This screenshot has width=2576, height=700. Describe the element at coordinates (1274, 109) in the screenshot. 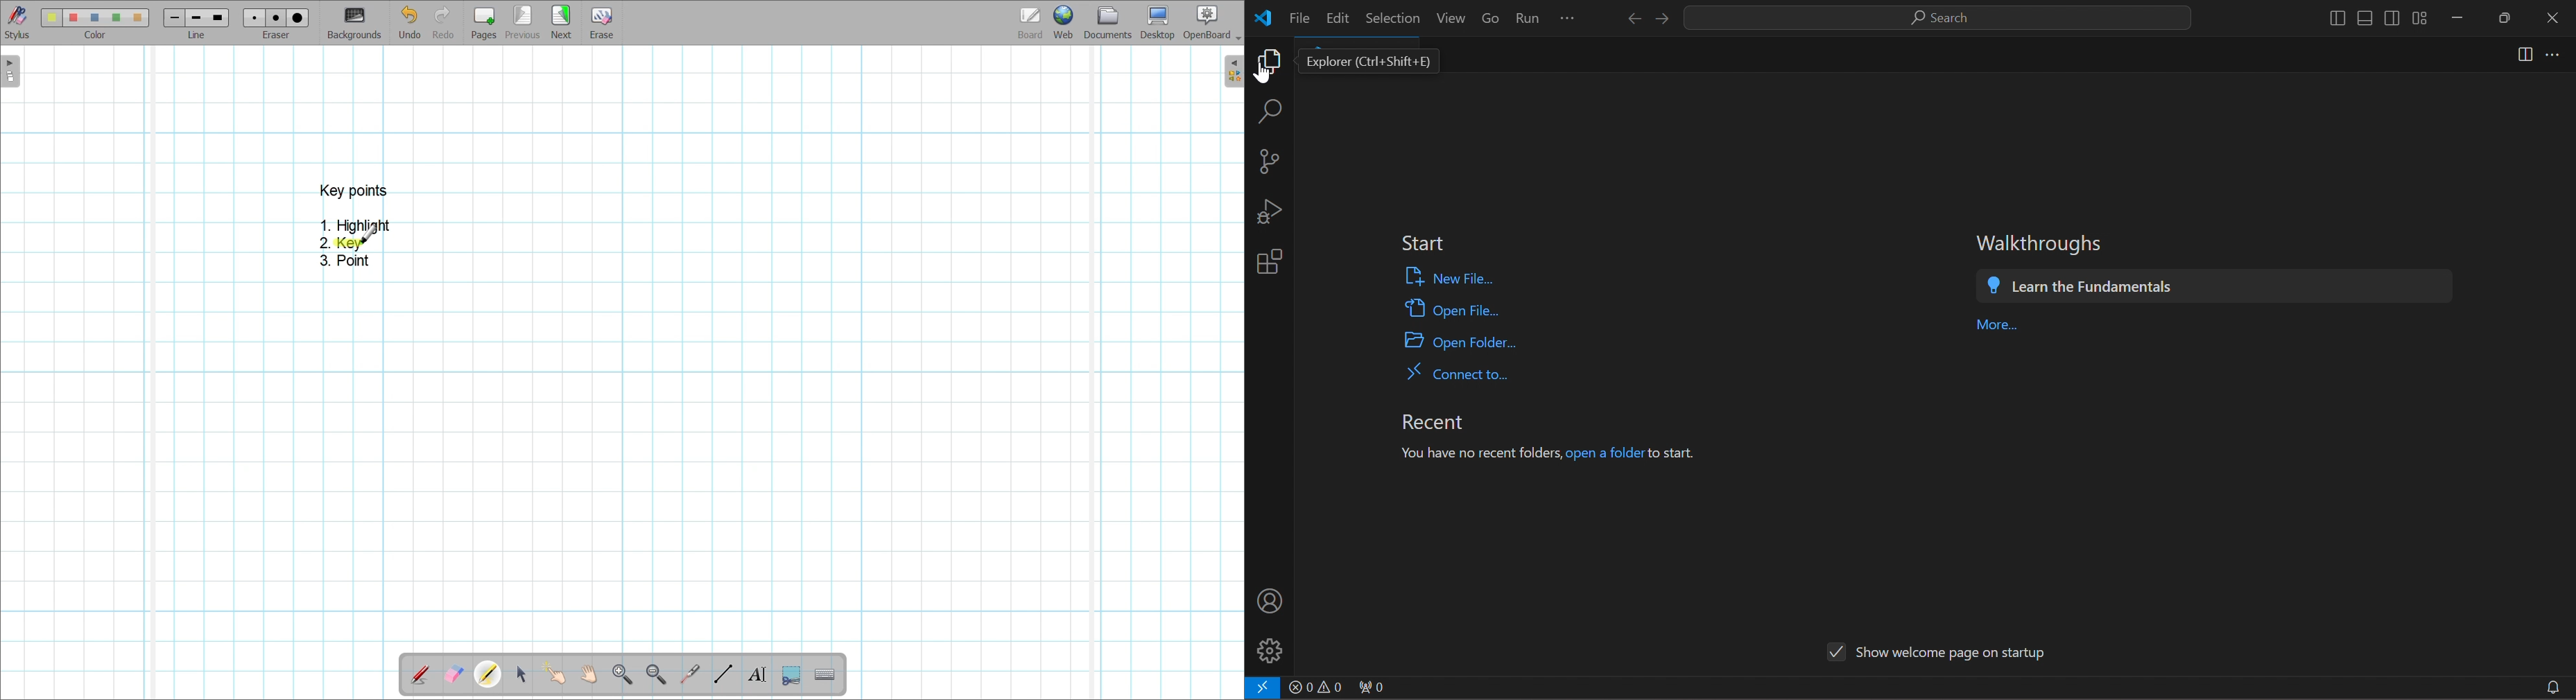

I see `find` at that location.